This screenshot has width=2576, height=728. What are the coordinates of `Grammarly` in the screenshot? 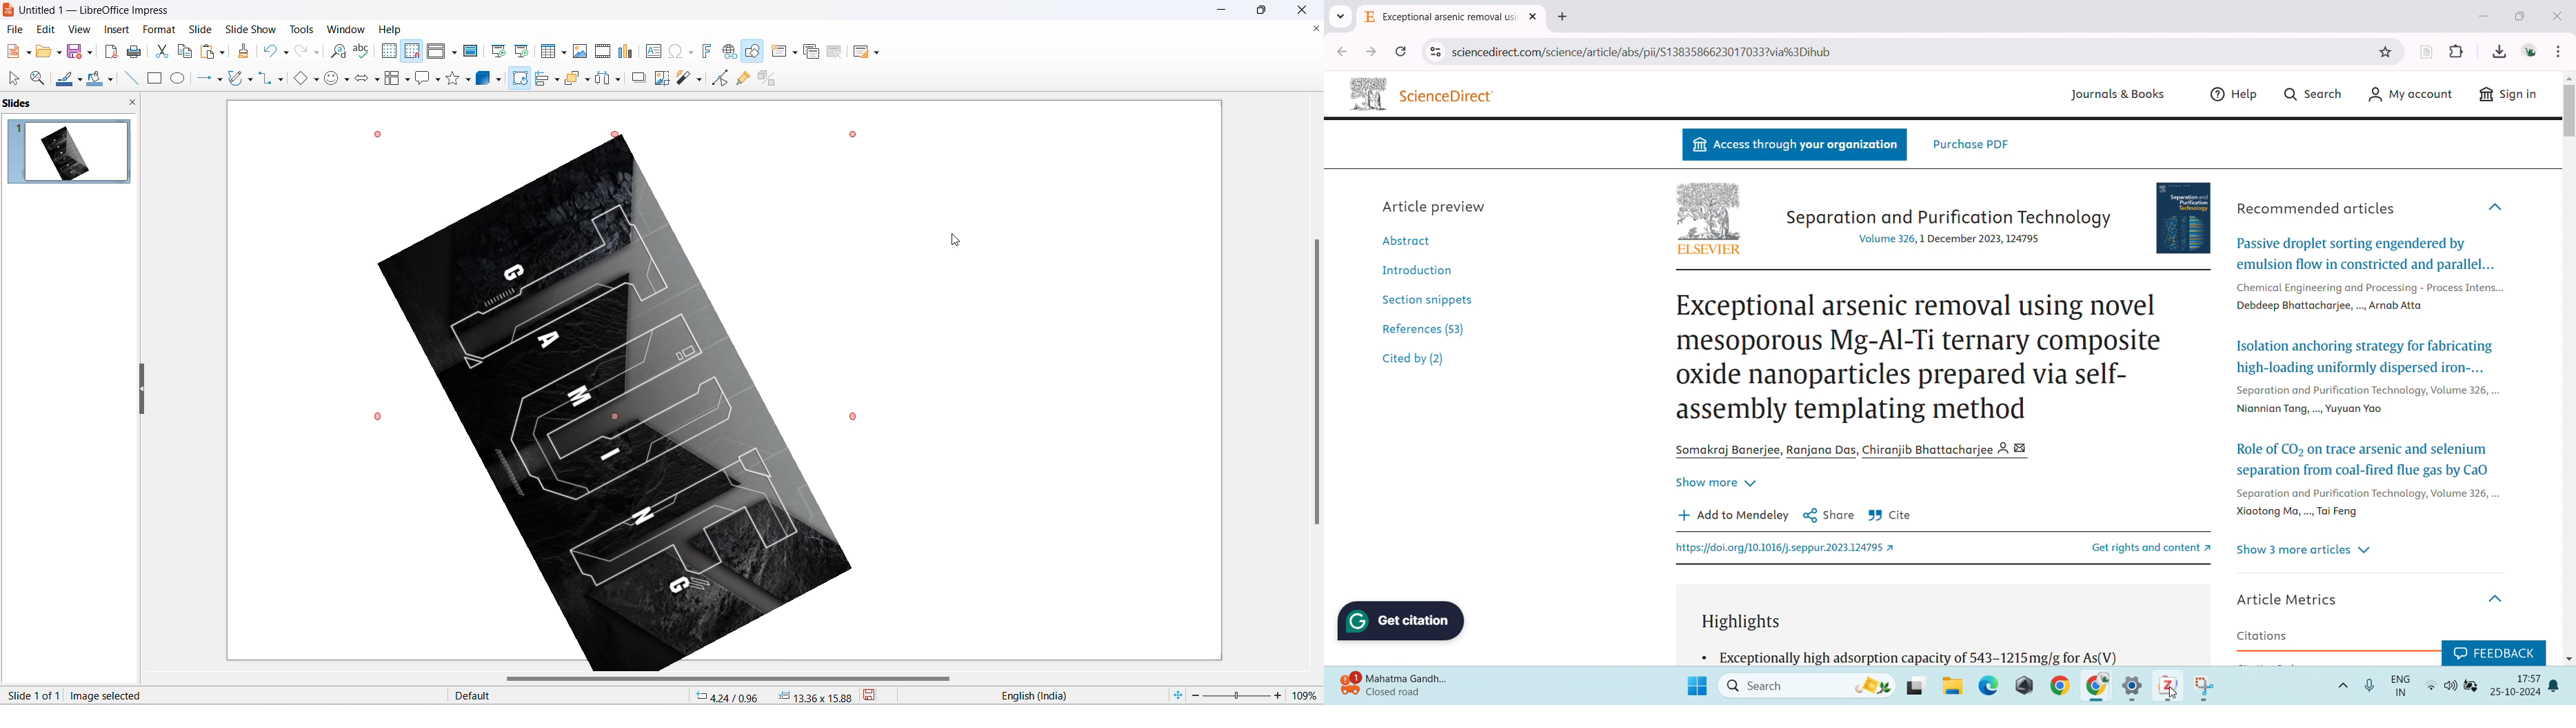 It's located at (1403, 621).